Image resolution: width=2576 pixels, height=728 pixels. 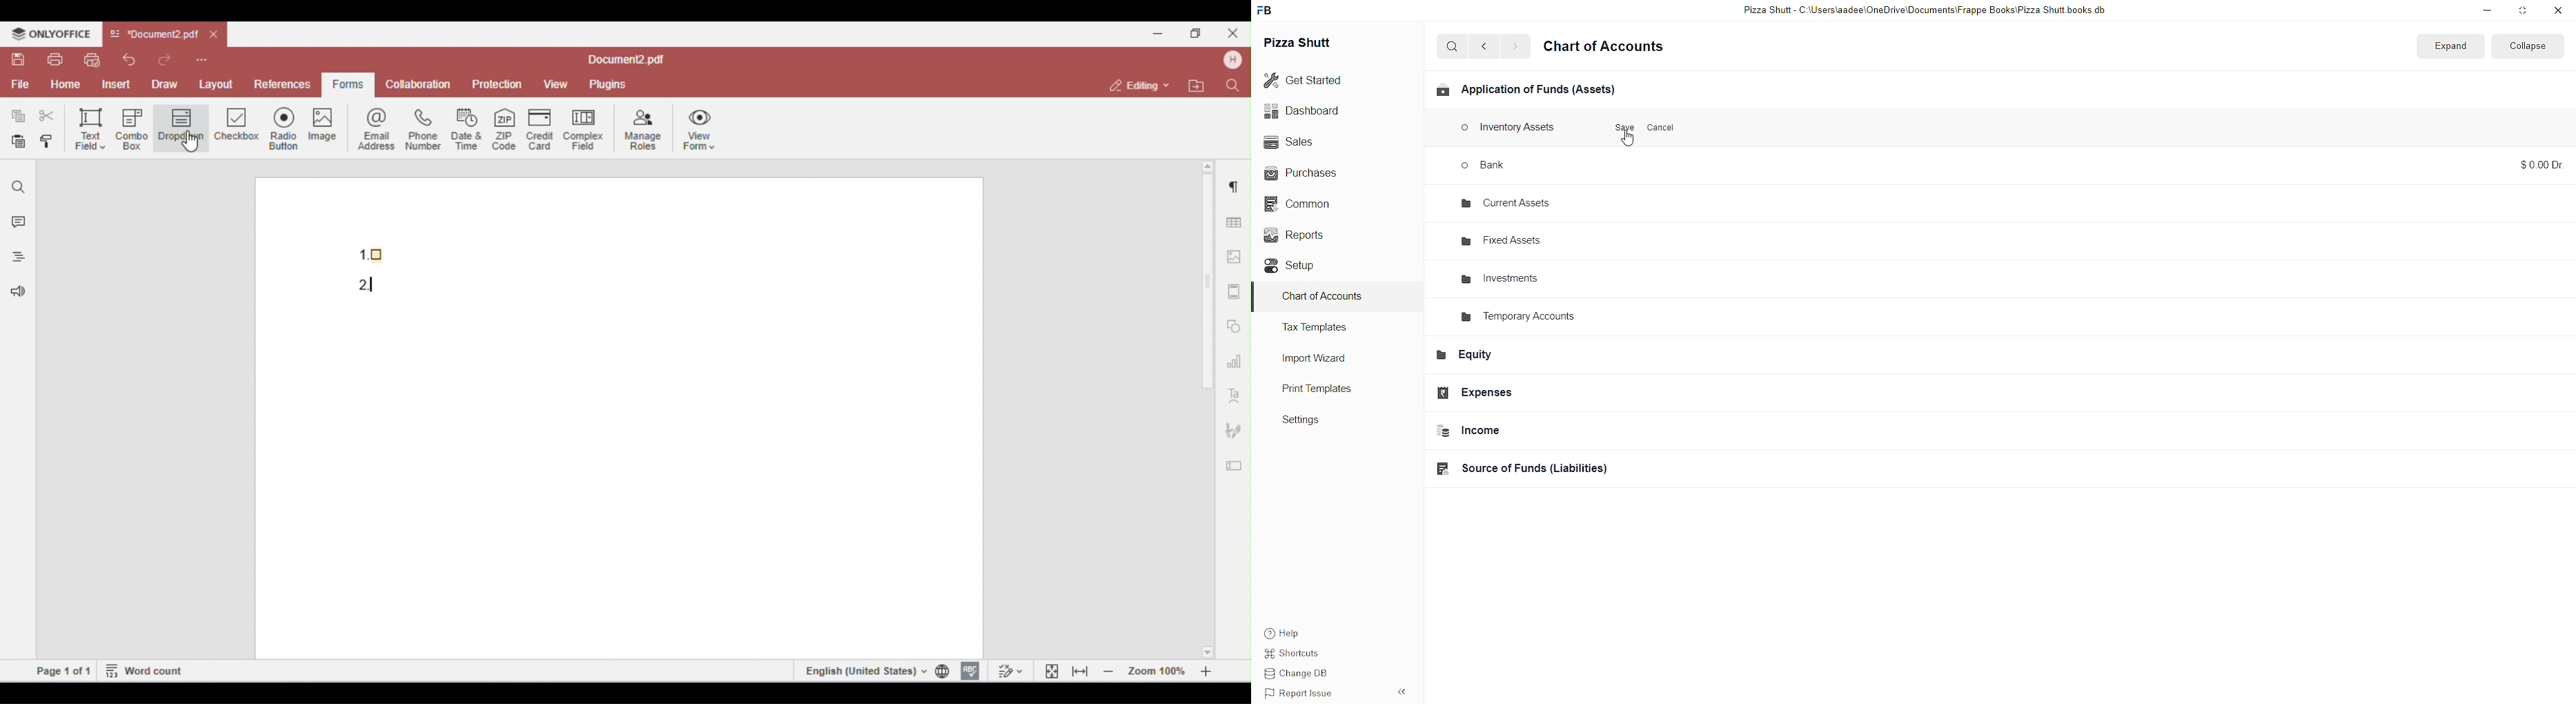 I want to click on Equity , so click(x=1535, y=358).